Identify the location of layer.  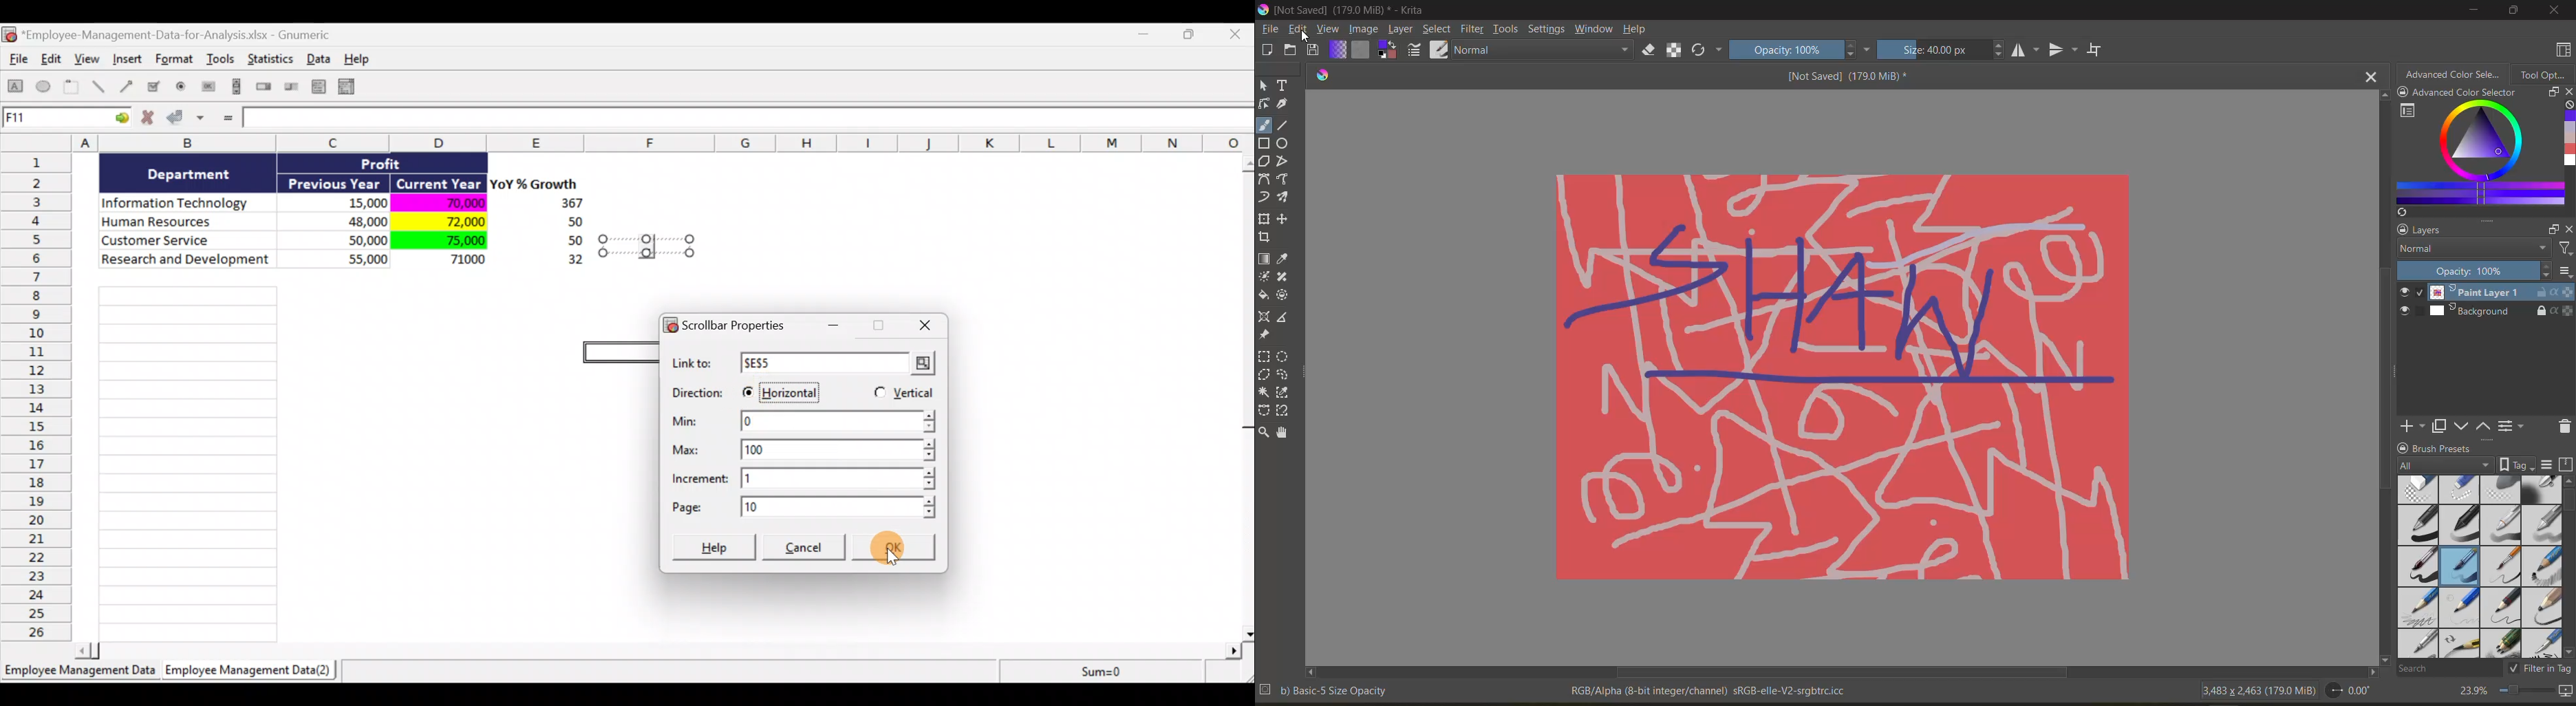
(1402, 30).